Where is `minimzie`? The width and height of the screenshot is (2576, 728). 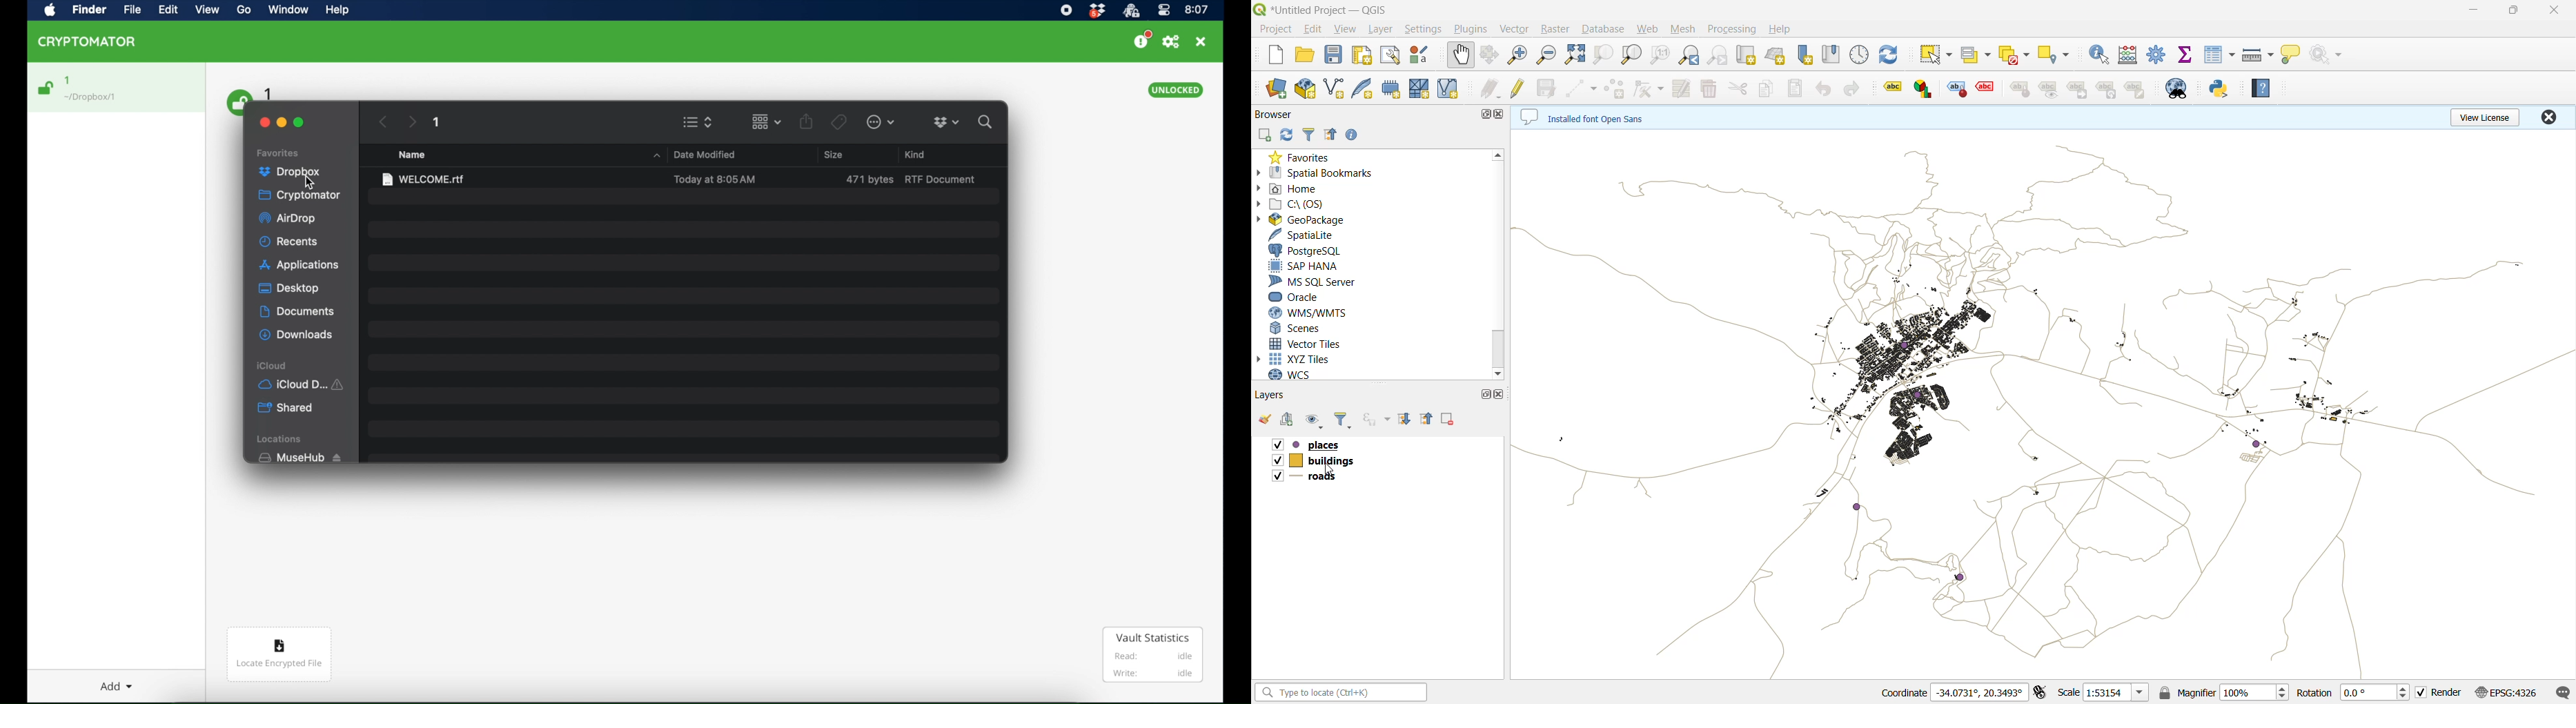
minimzie is located at coordinates (2472, 12).